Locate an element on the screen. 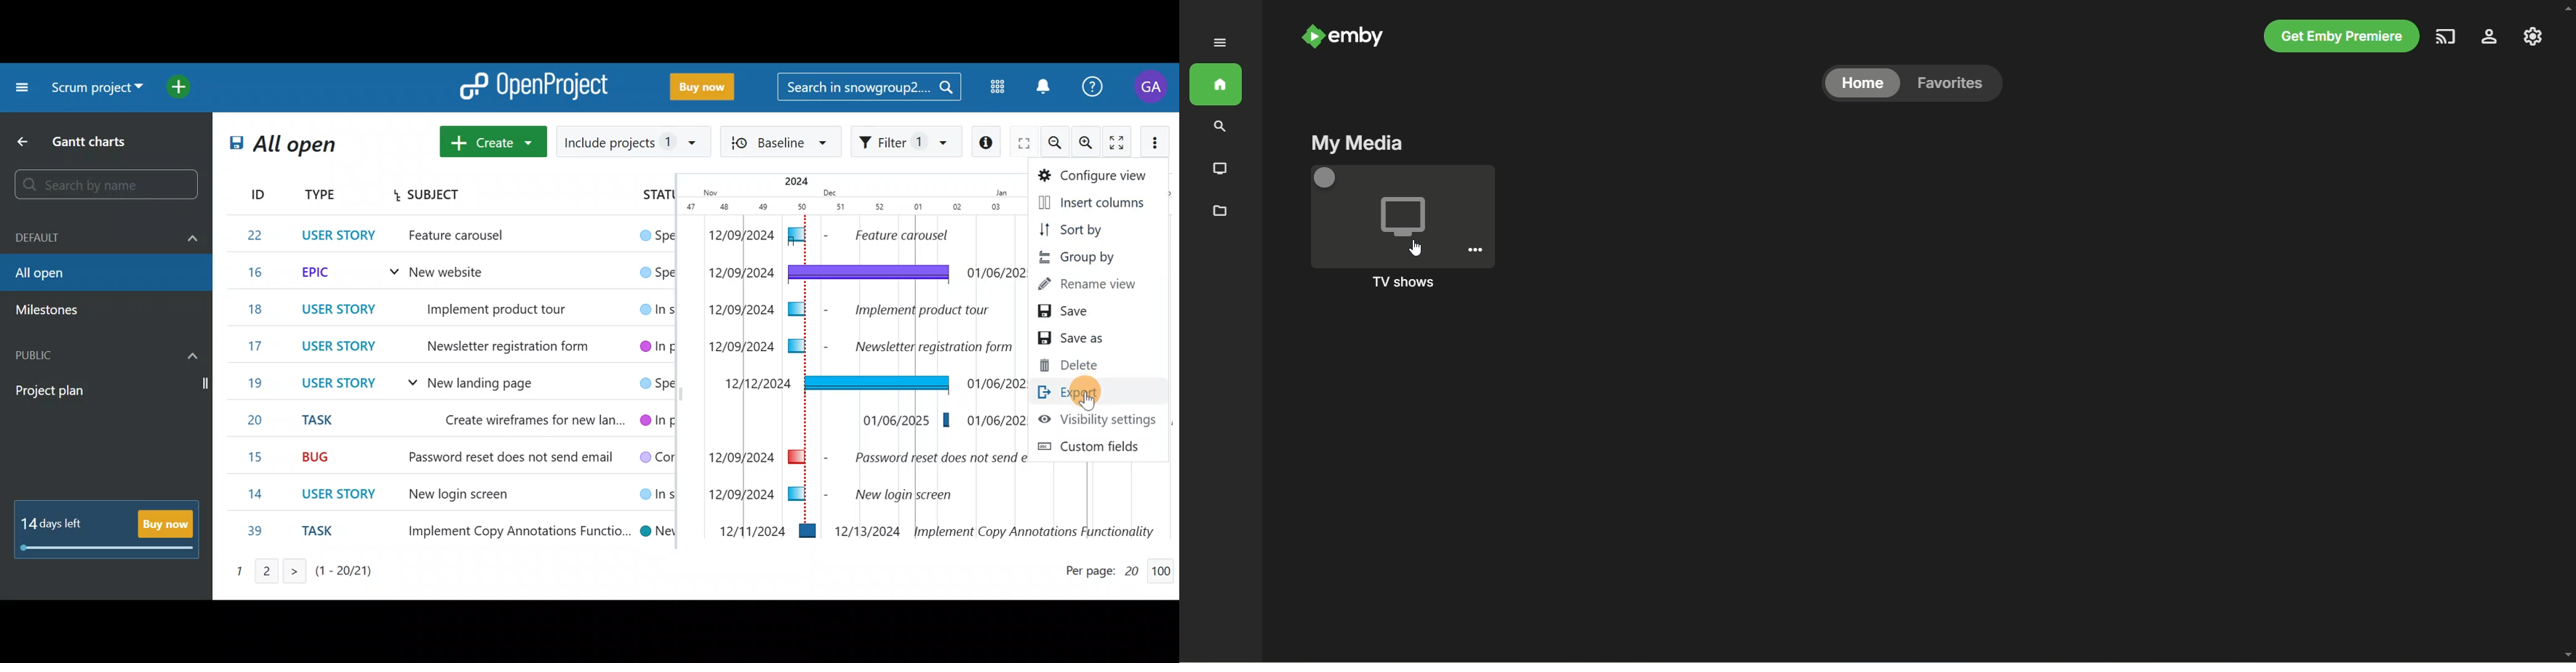 The width and height of the screenshot is (2576, 672). Expand view is located at coordinates (1024, 144).